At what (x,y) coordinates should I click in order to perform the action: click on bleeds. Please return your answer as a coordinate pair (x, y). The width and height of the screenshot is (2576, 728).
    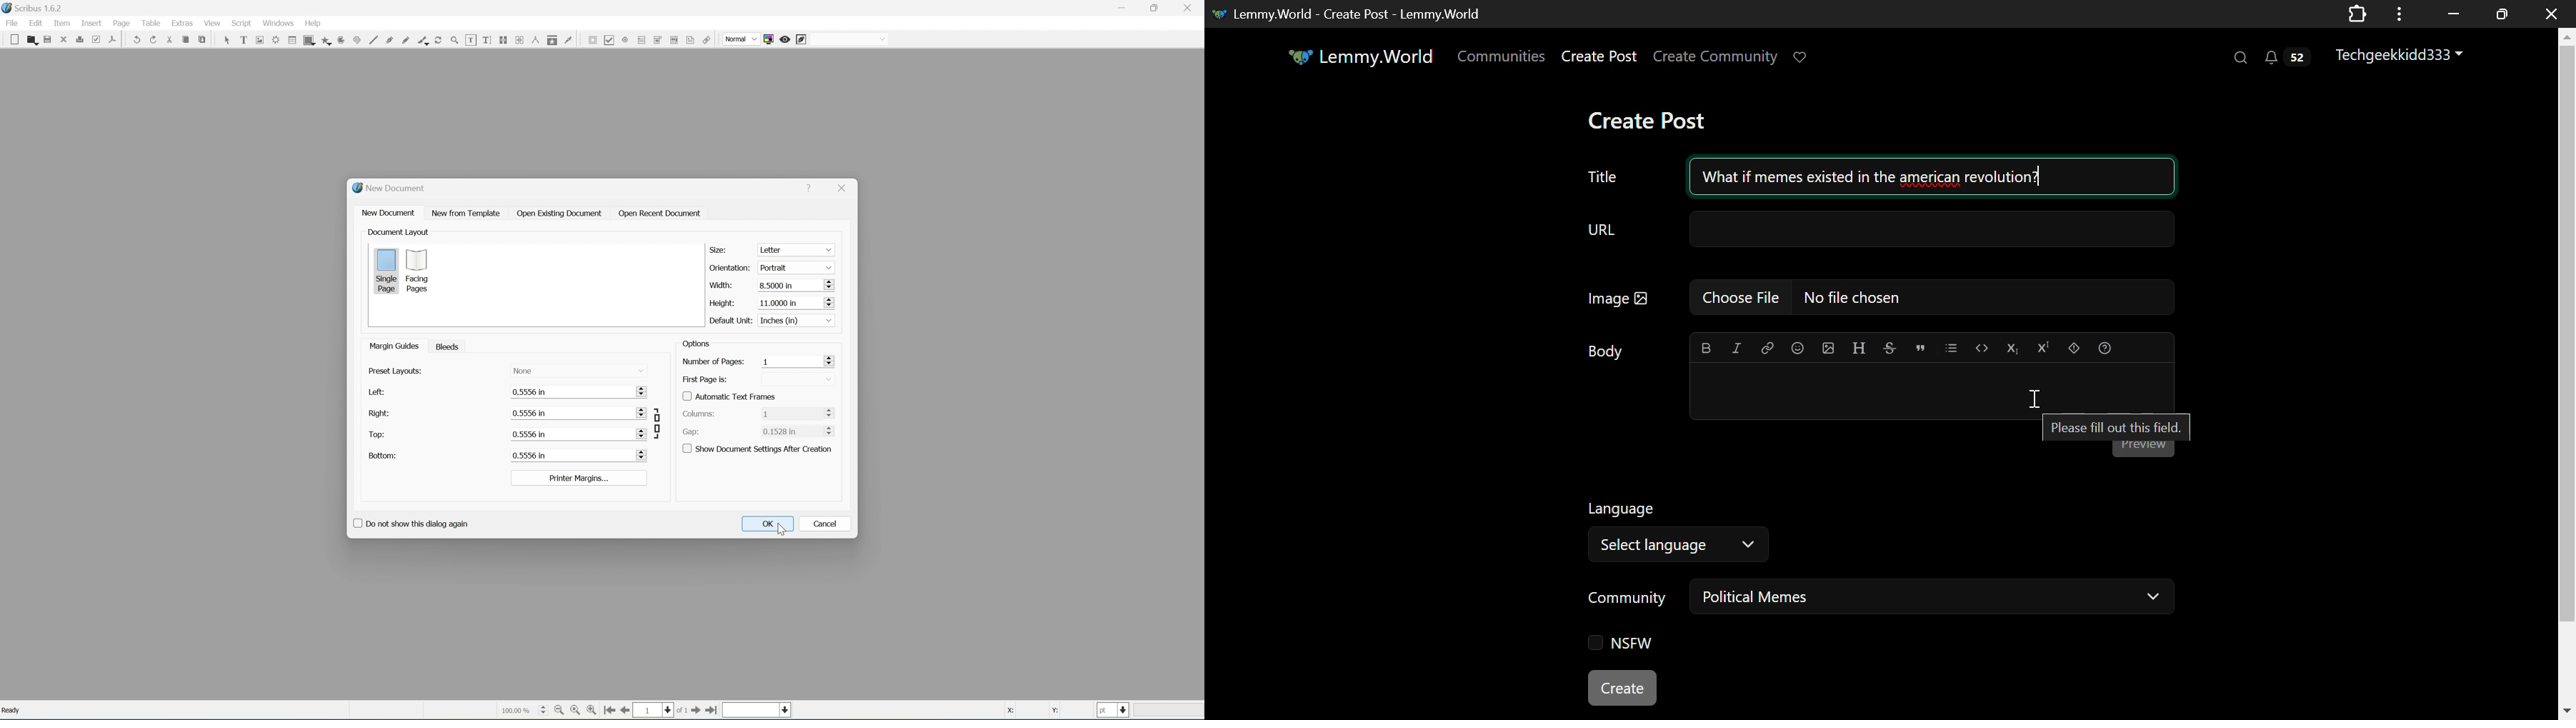
    Looking at the image, I should click on (450, 348).